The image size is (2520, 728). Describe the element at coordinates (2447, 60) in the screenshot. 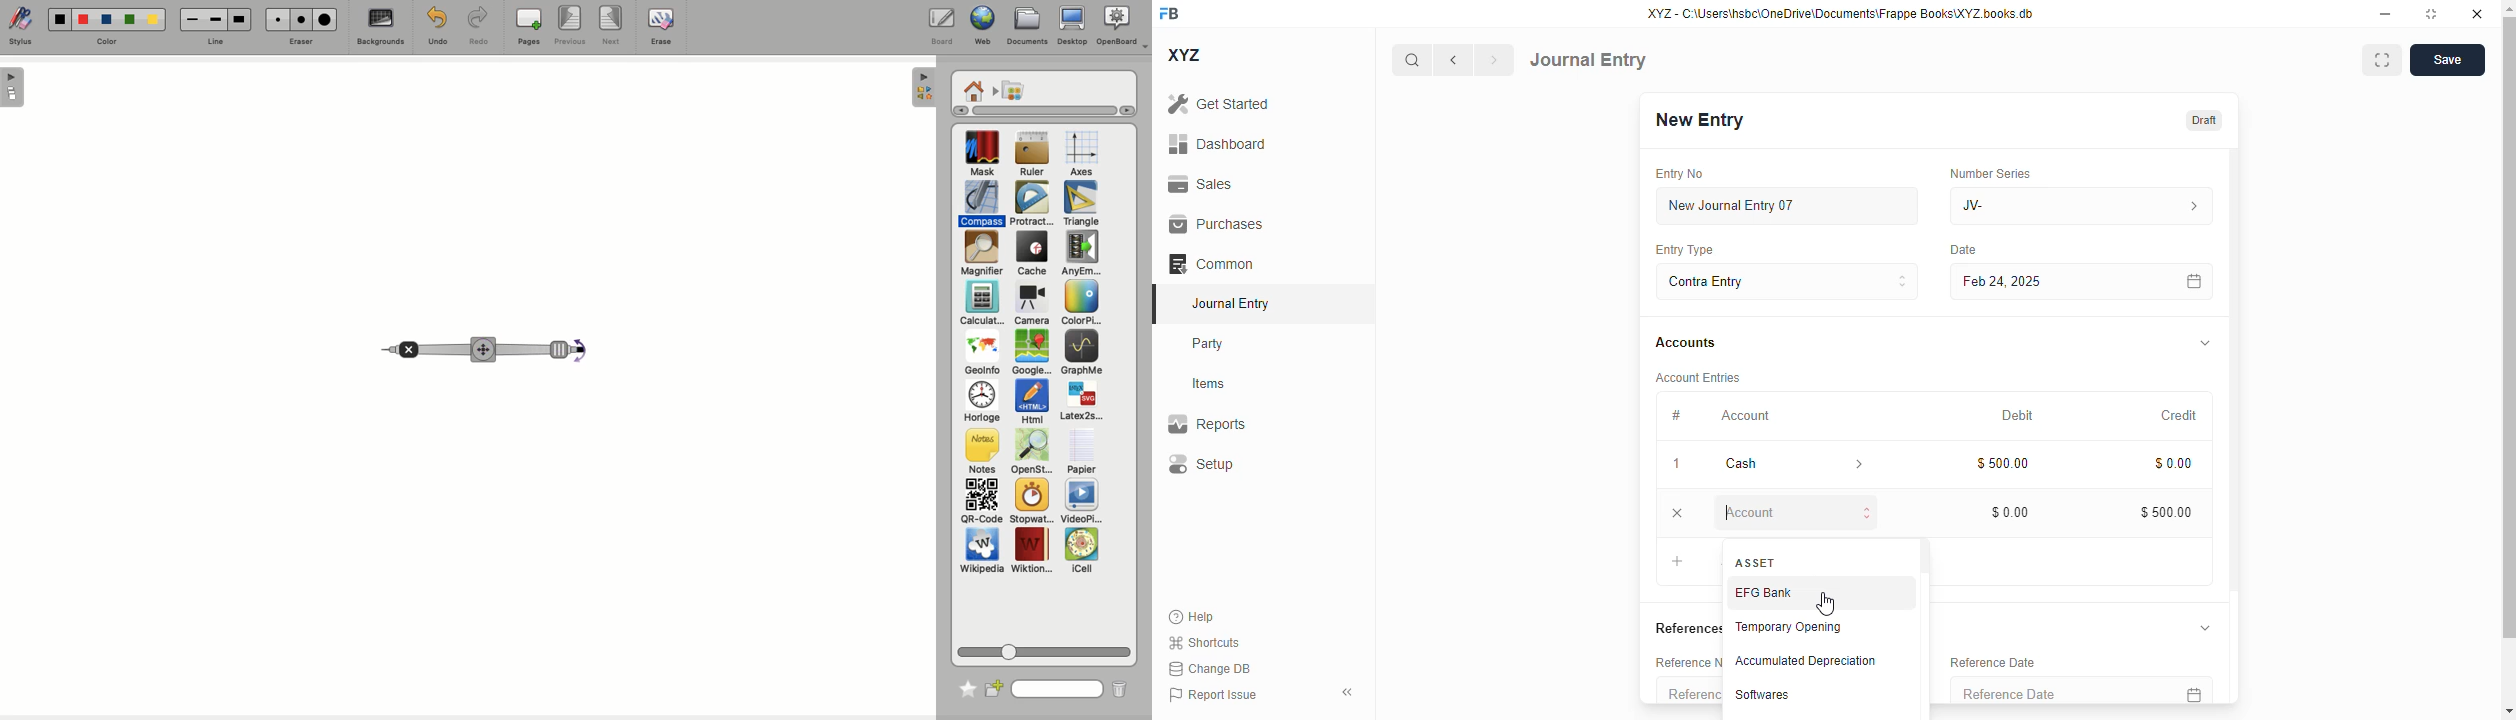

I see `save` at that location.